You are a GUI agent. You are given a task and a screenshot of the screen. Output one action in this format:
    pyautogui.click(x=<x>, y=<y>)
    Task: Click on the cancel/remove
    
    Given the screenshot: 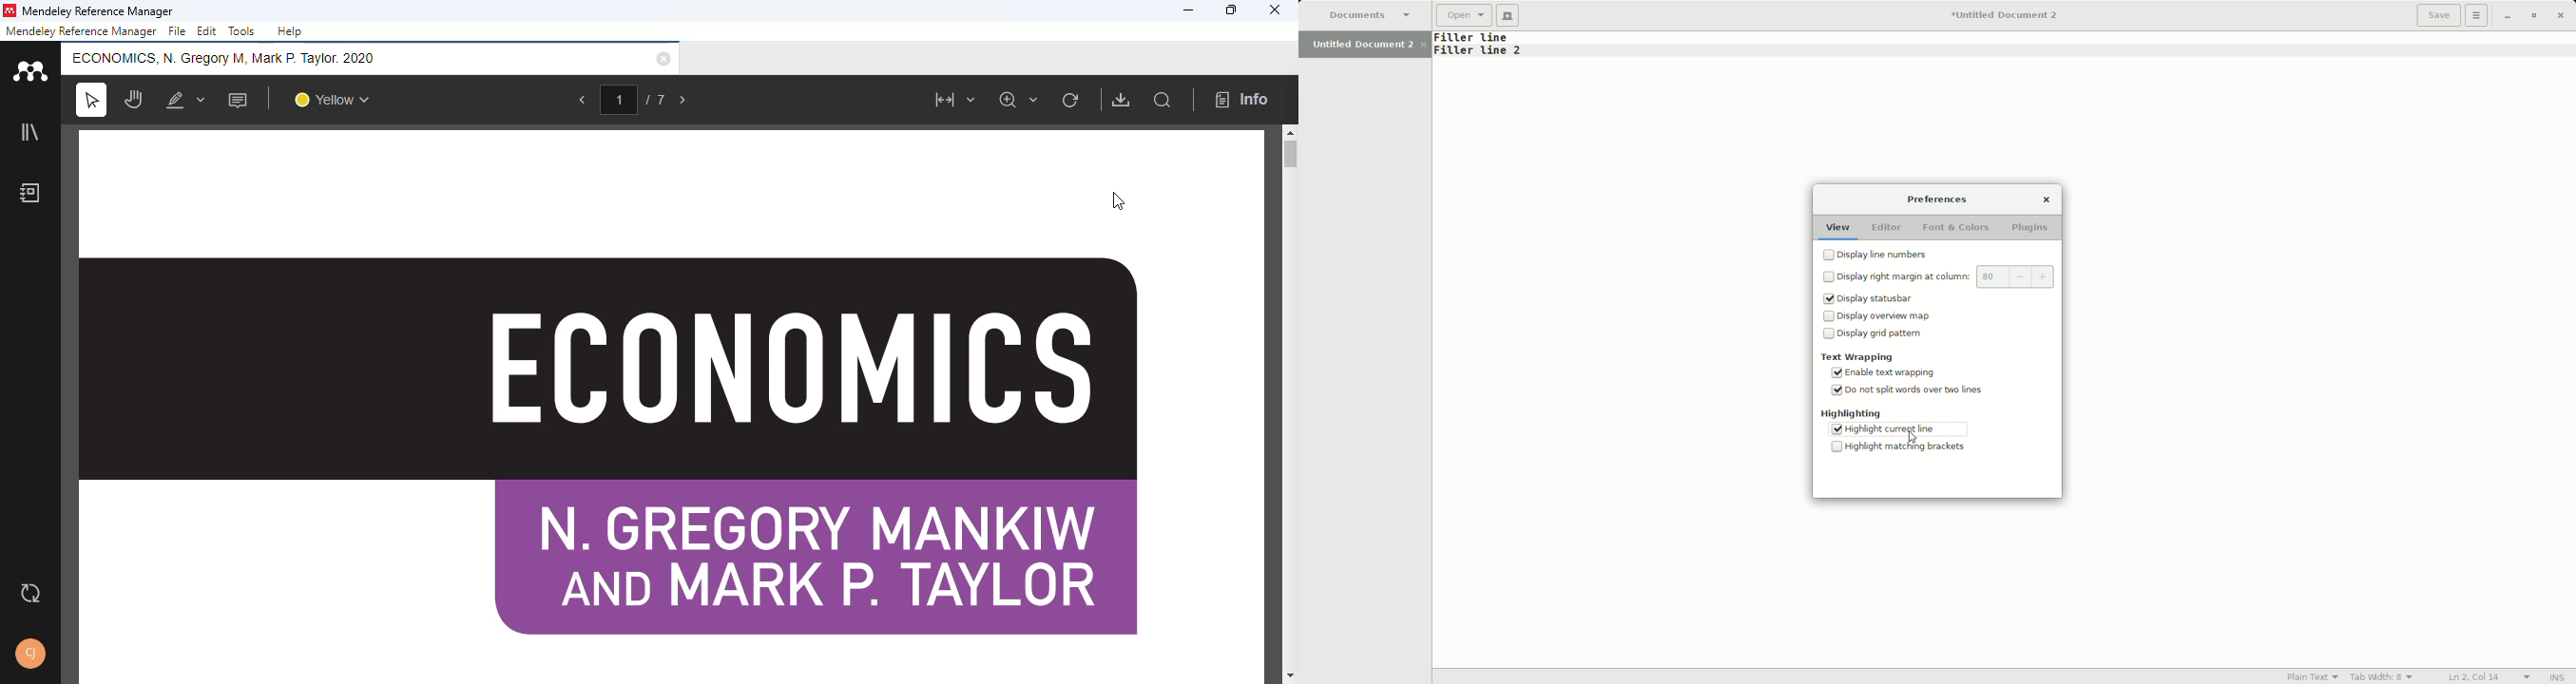 What is the action you would take?
    pyautogui.click(x=663, y=59)
    